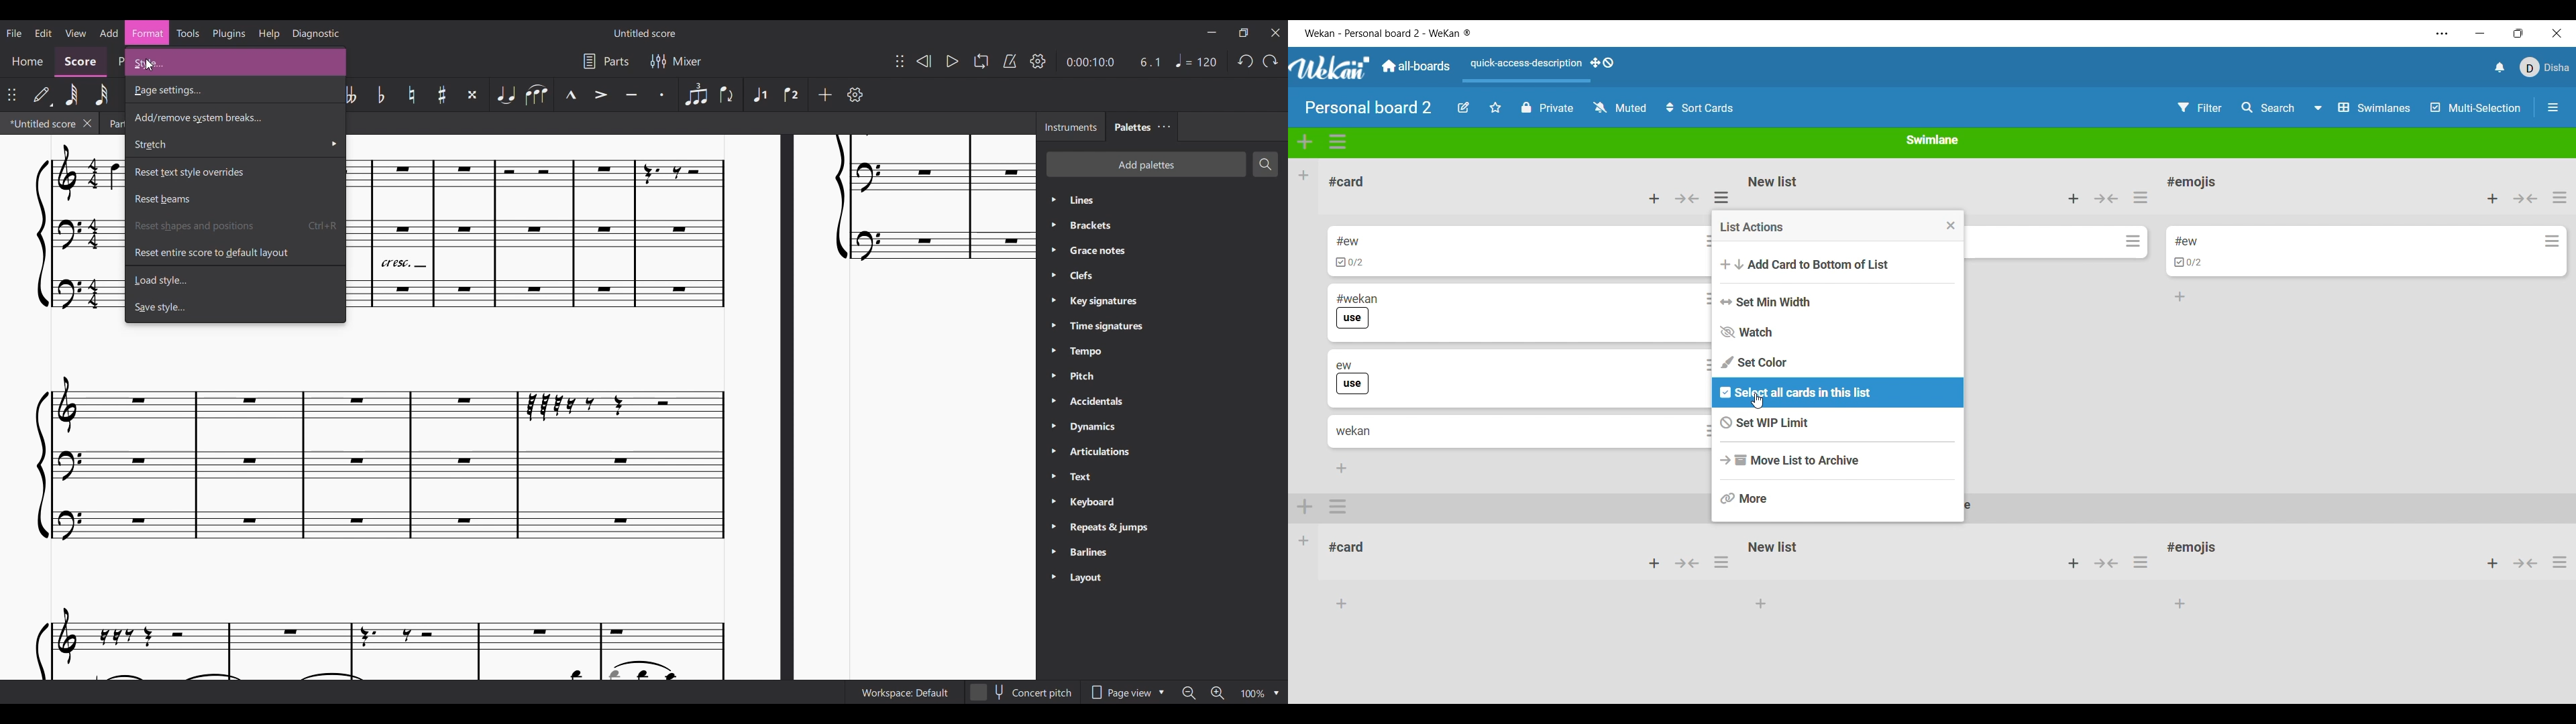  I want to click on Tempo, so click(1196, 60).